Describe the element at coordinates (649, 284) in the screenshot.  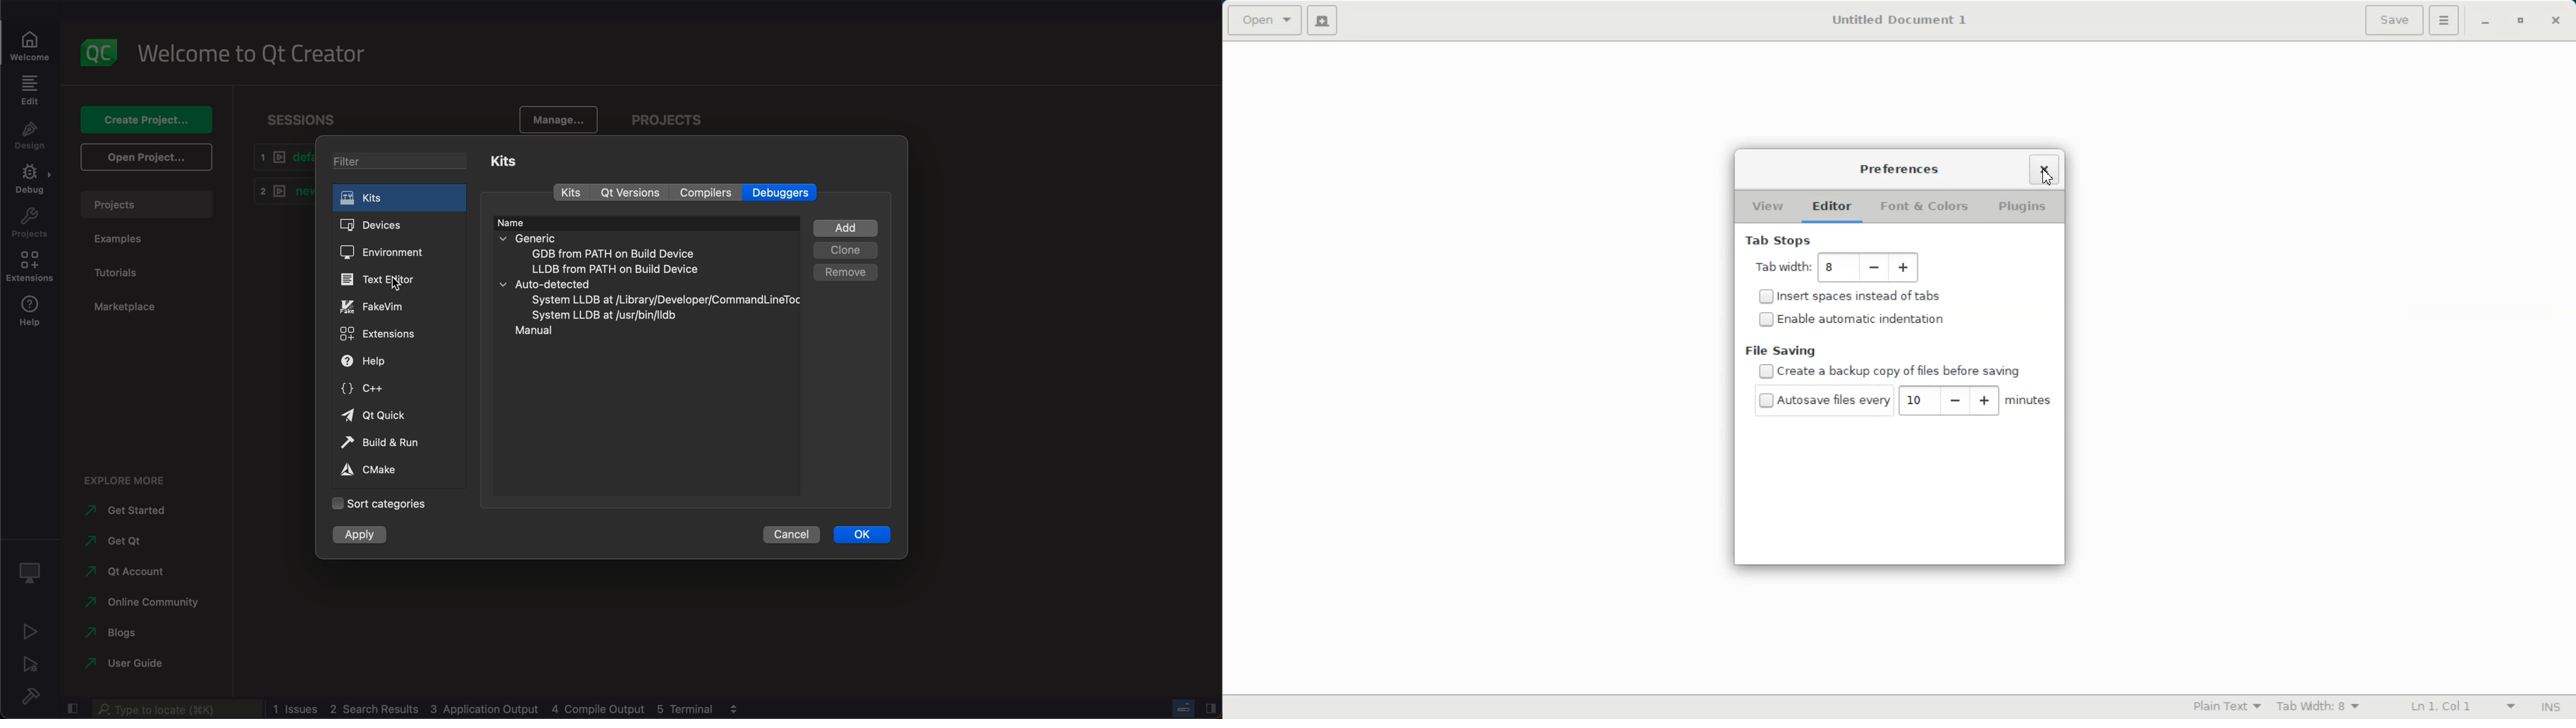
I see `auto detected` at that location.